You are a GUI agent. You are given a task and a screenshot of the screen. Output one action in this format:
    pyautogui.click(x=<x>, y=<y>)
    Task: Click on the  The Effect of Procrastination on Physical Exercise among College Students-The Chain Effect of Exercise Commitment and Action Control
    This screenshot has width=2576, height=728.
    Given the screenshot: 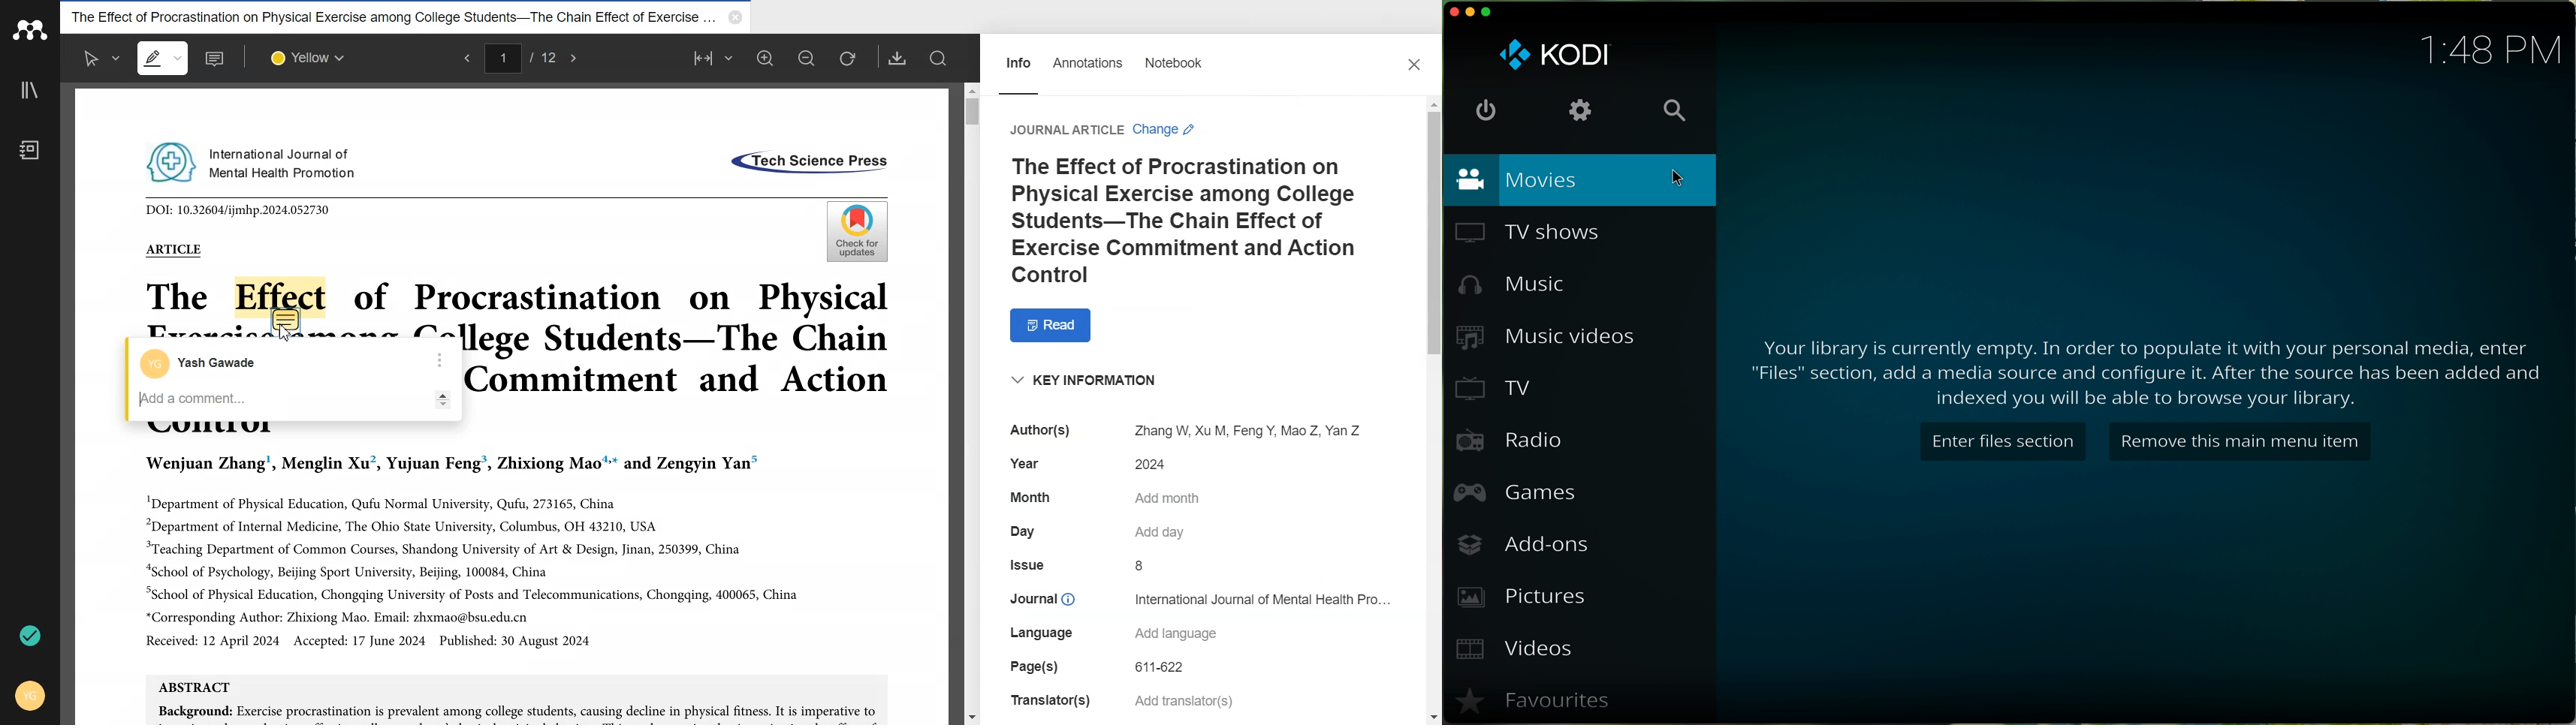 What is the action you would take?
    pyautogui.click(x=1196, y=221)
    